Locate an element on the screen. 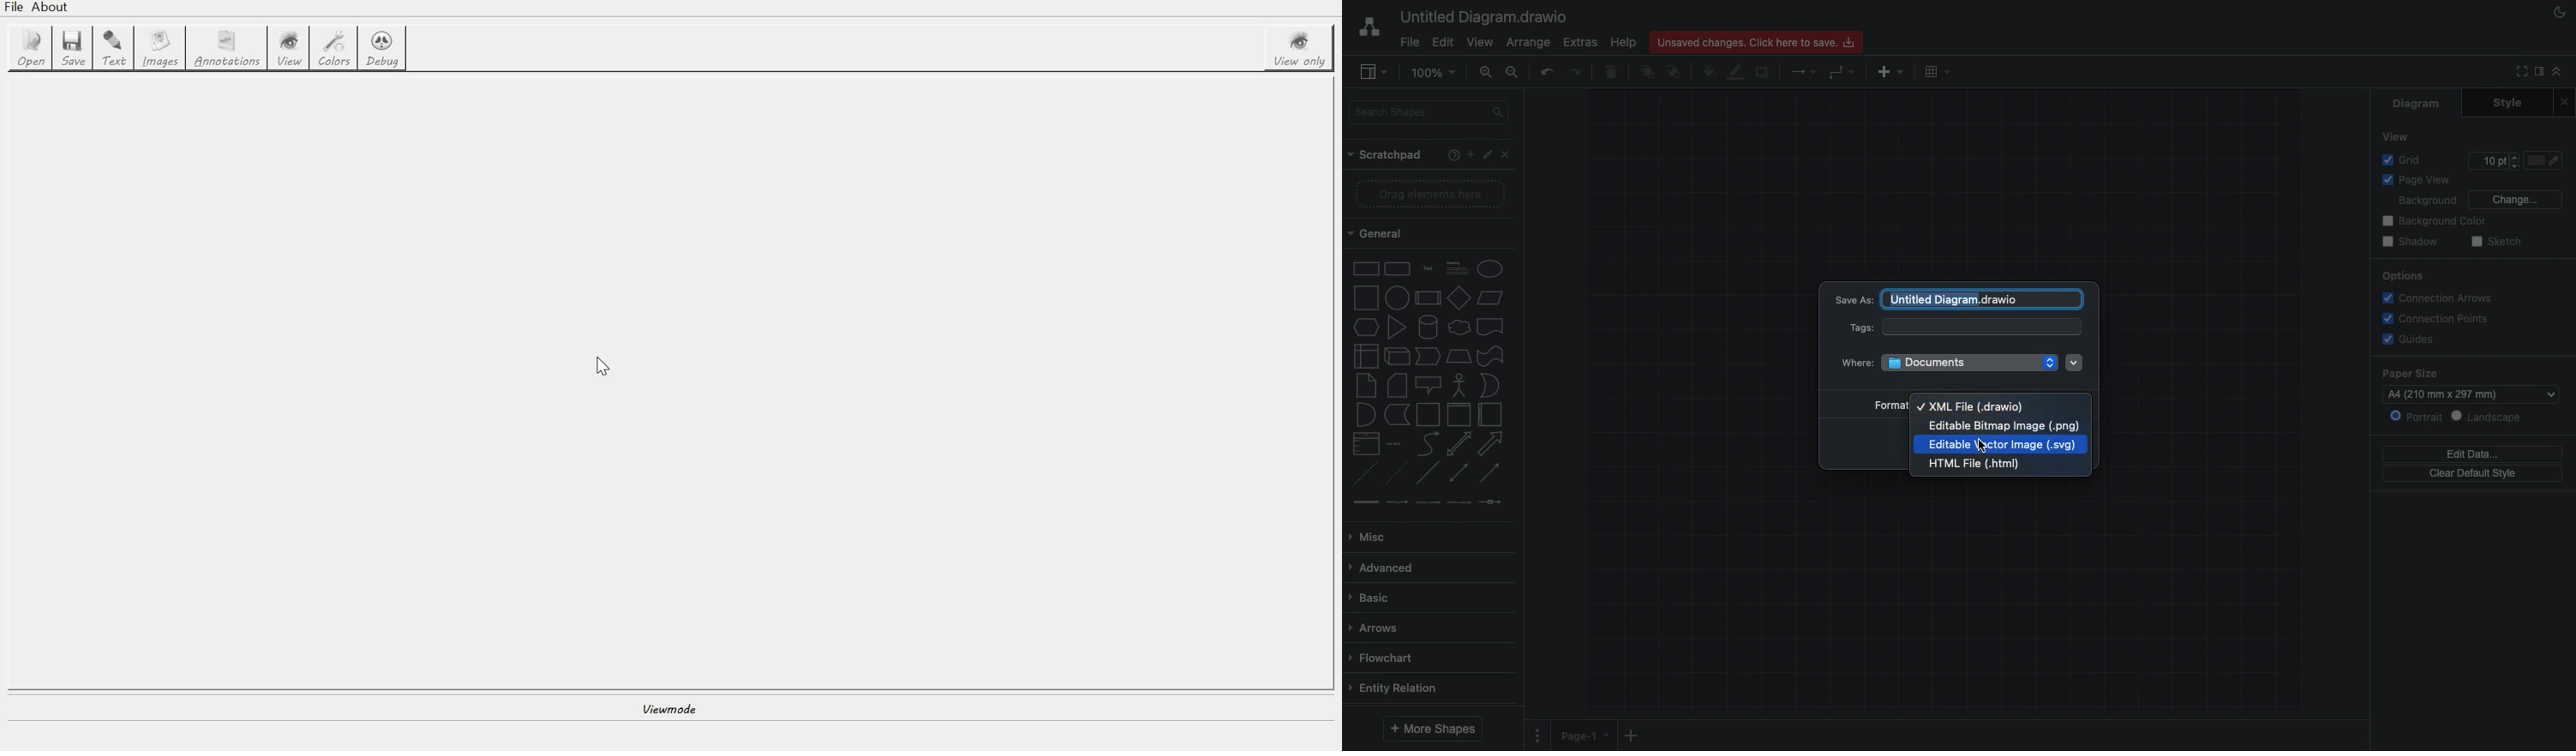 Image resolution: width=2576 pixels, height=756 pixels. Shadow is located at coordinates (2408, 243).